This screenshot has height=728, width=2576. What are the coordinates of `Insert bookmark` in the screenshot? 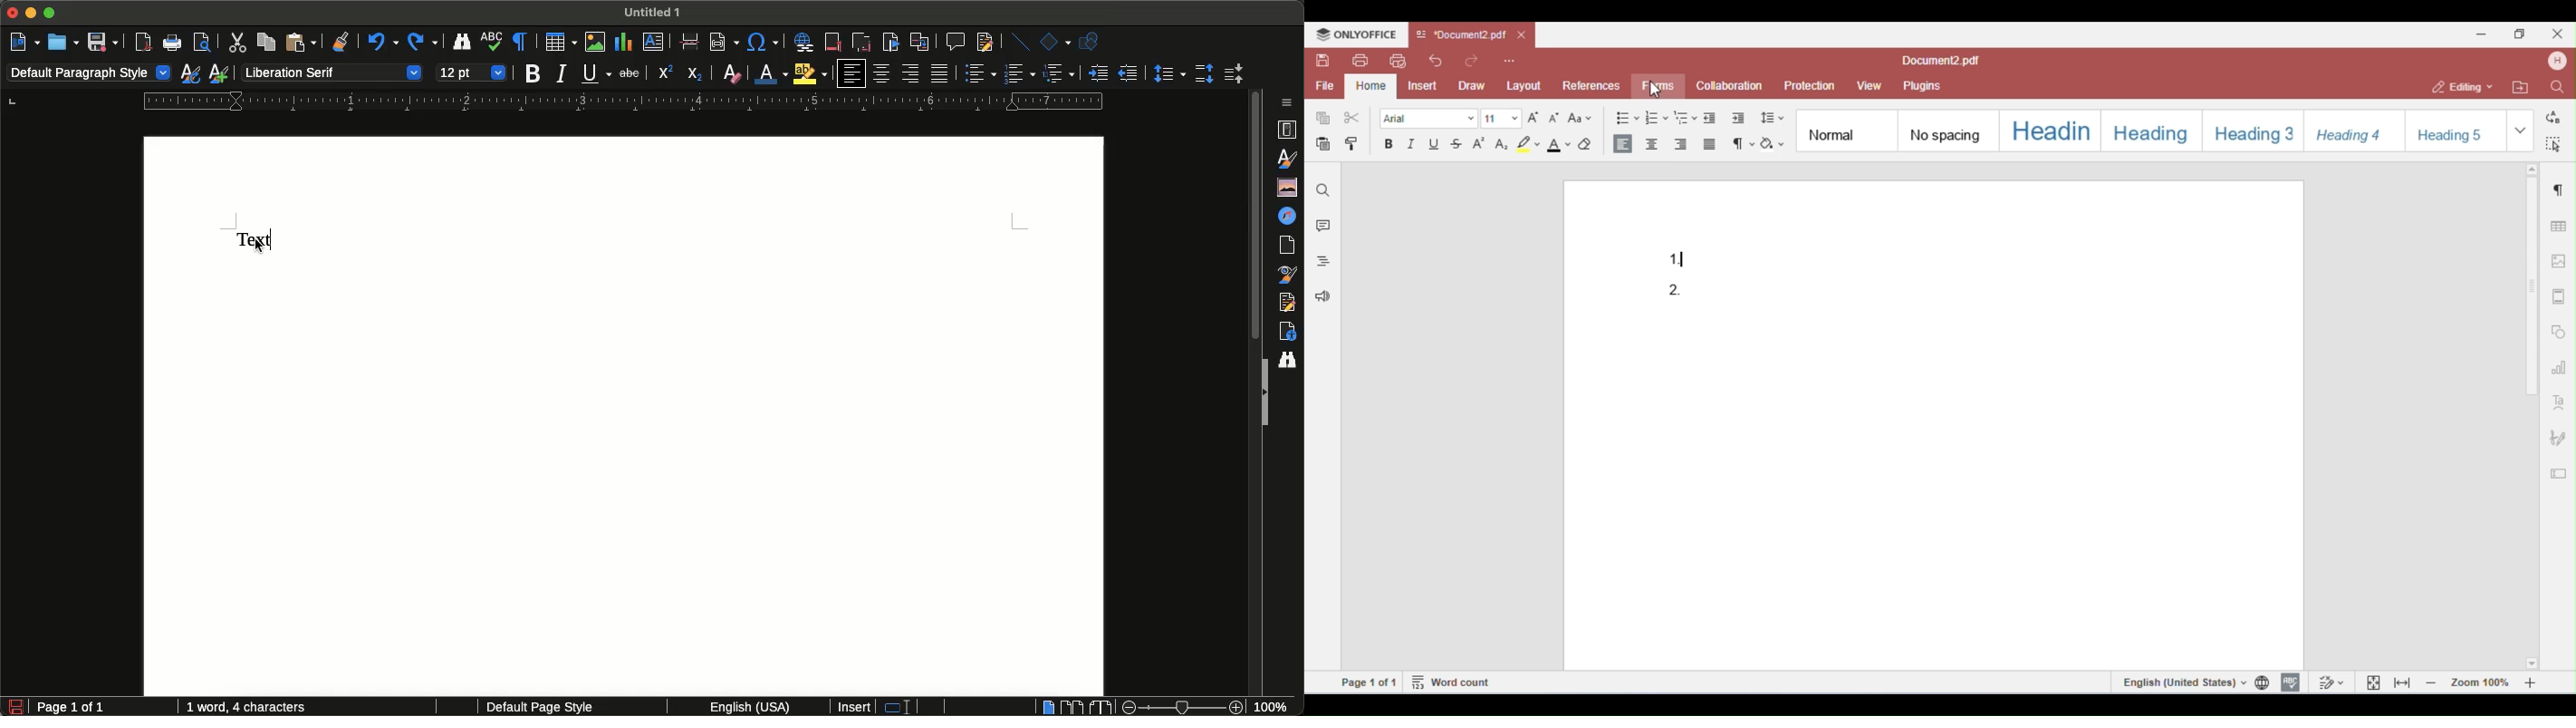 It's located at (890, 43).